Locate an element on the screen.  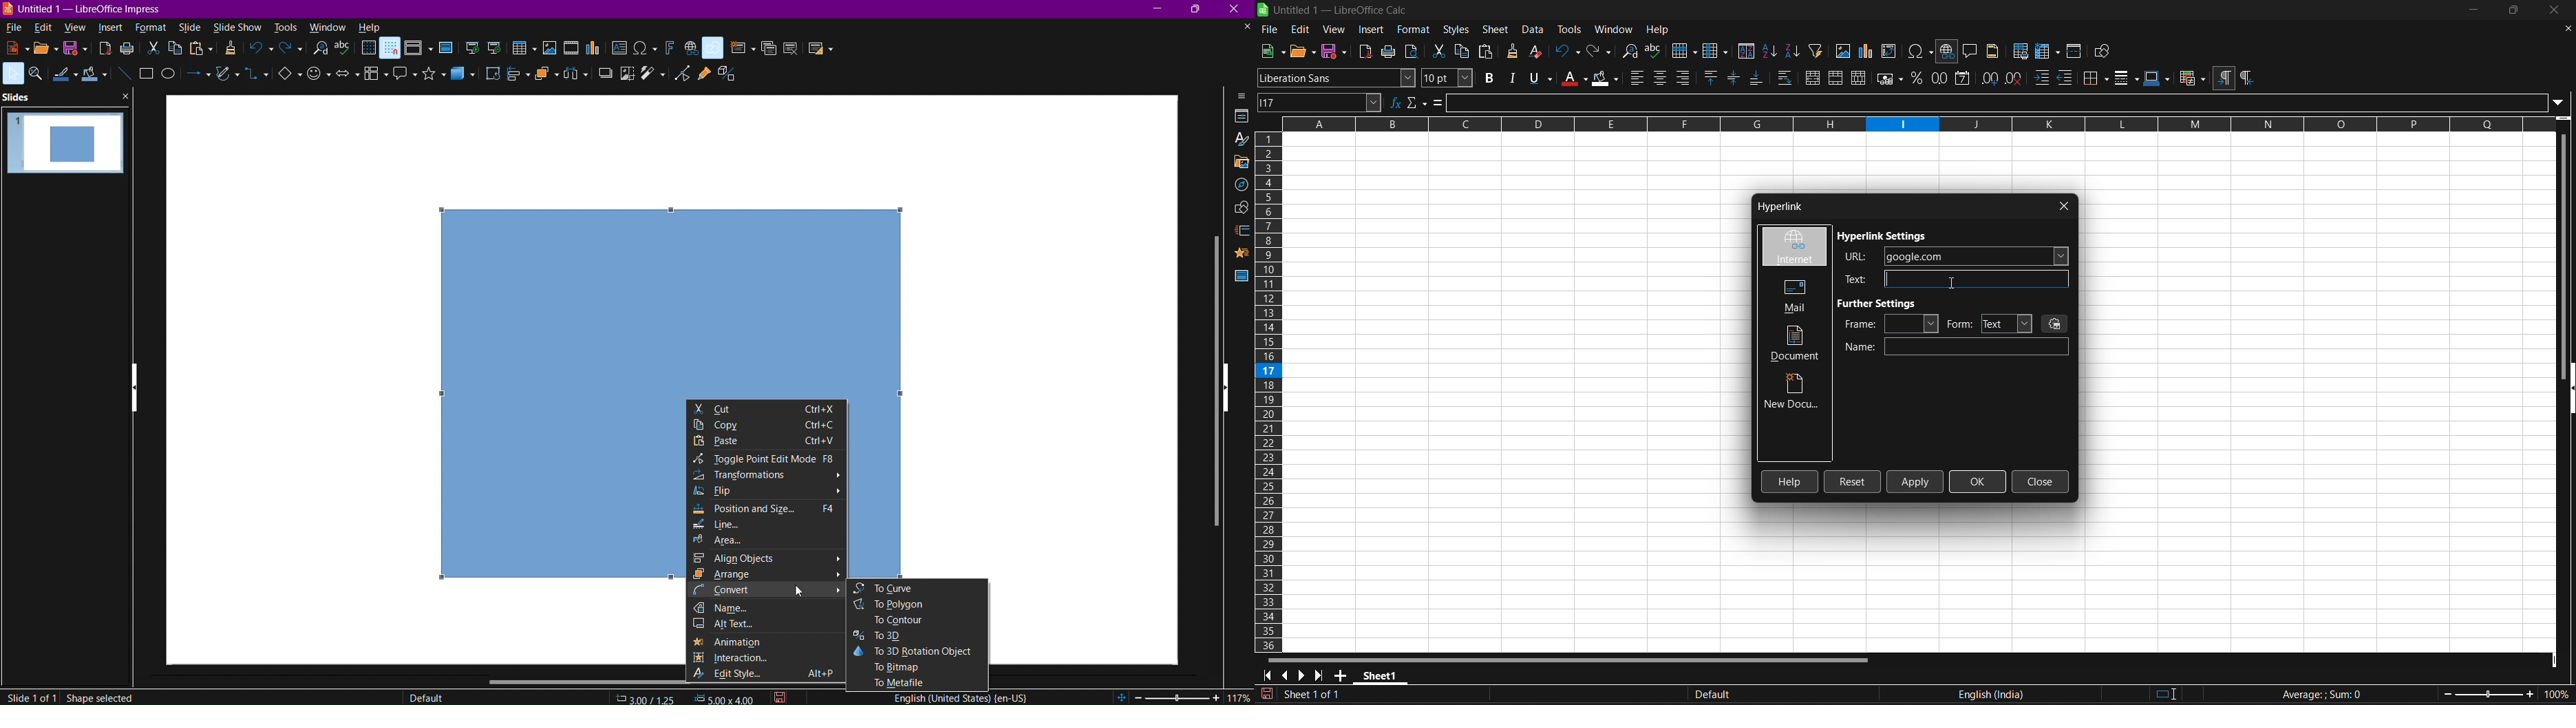
Crop Image is located at coordinates (625, 77).